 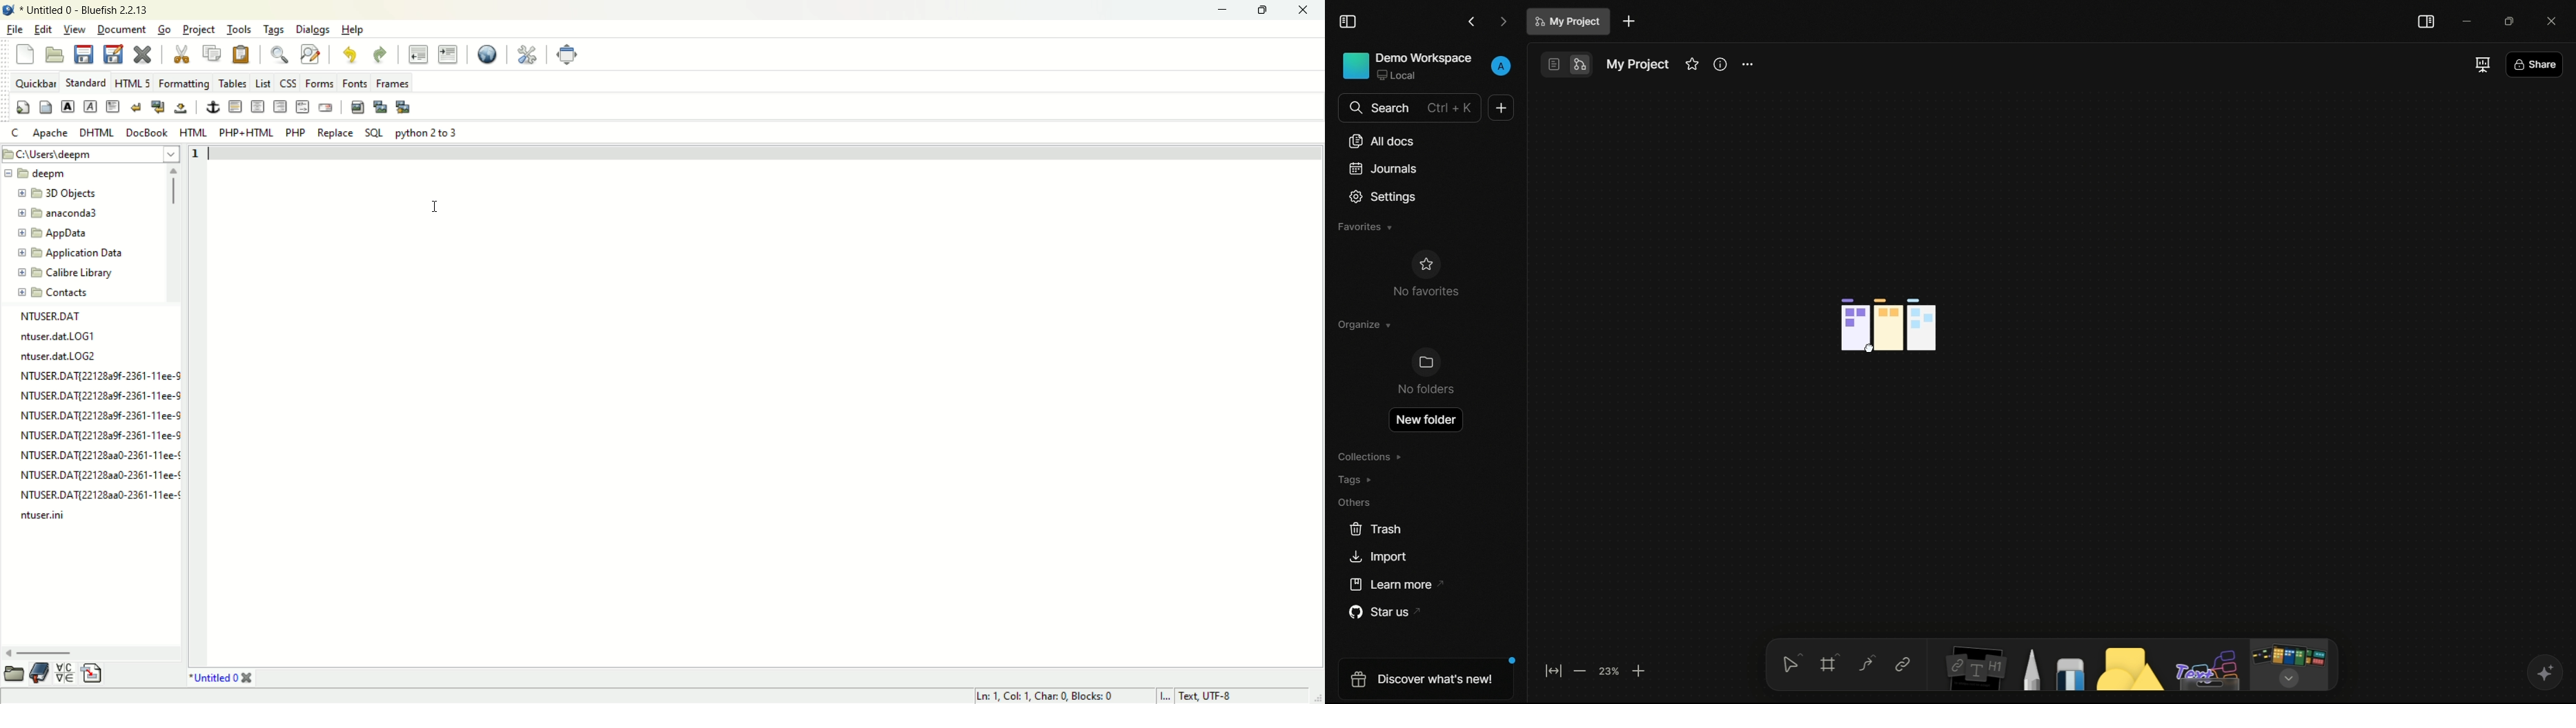 What do you see at coordinates (1501, 108) in the screenshot?
I see `new document` at bounding box center [1501, 108].